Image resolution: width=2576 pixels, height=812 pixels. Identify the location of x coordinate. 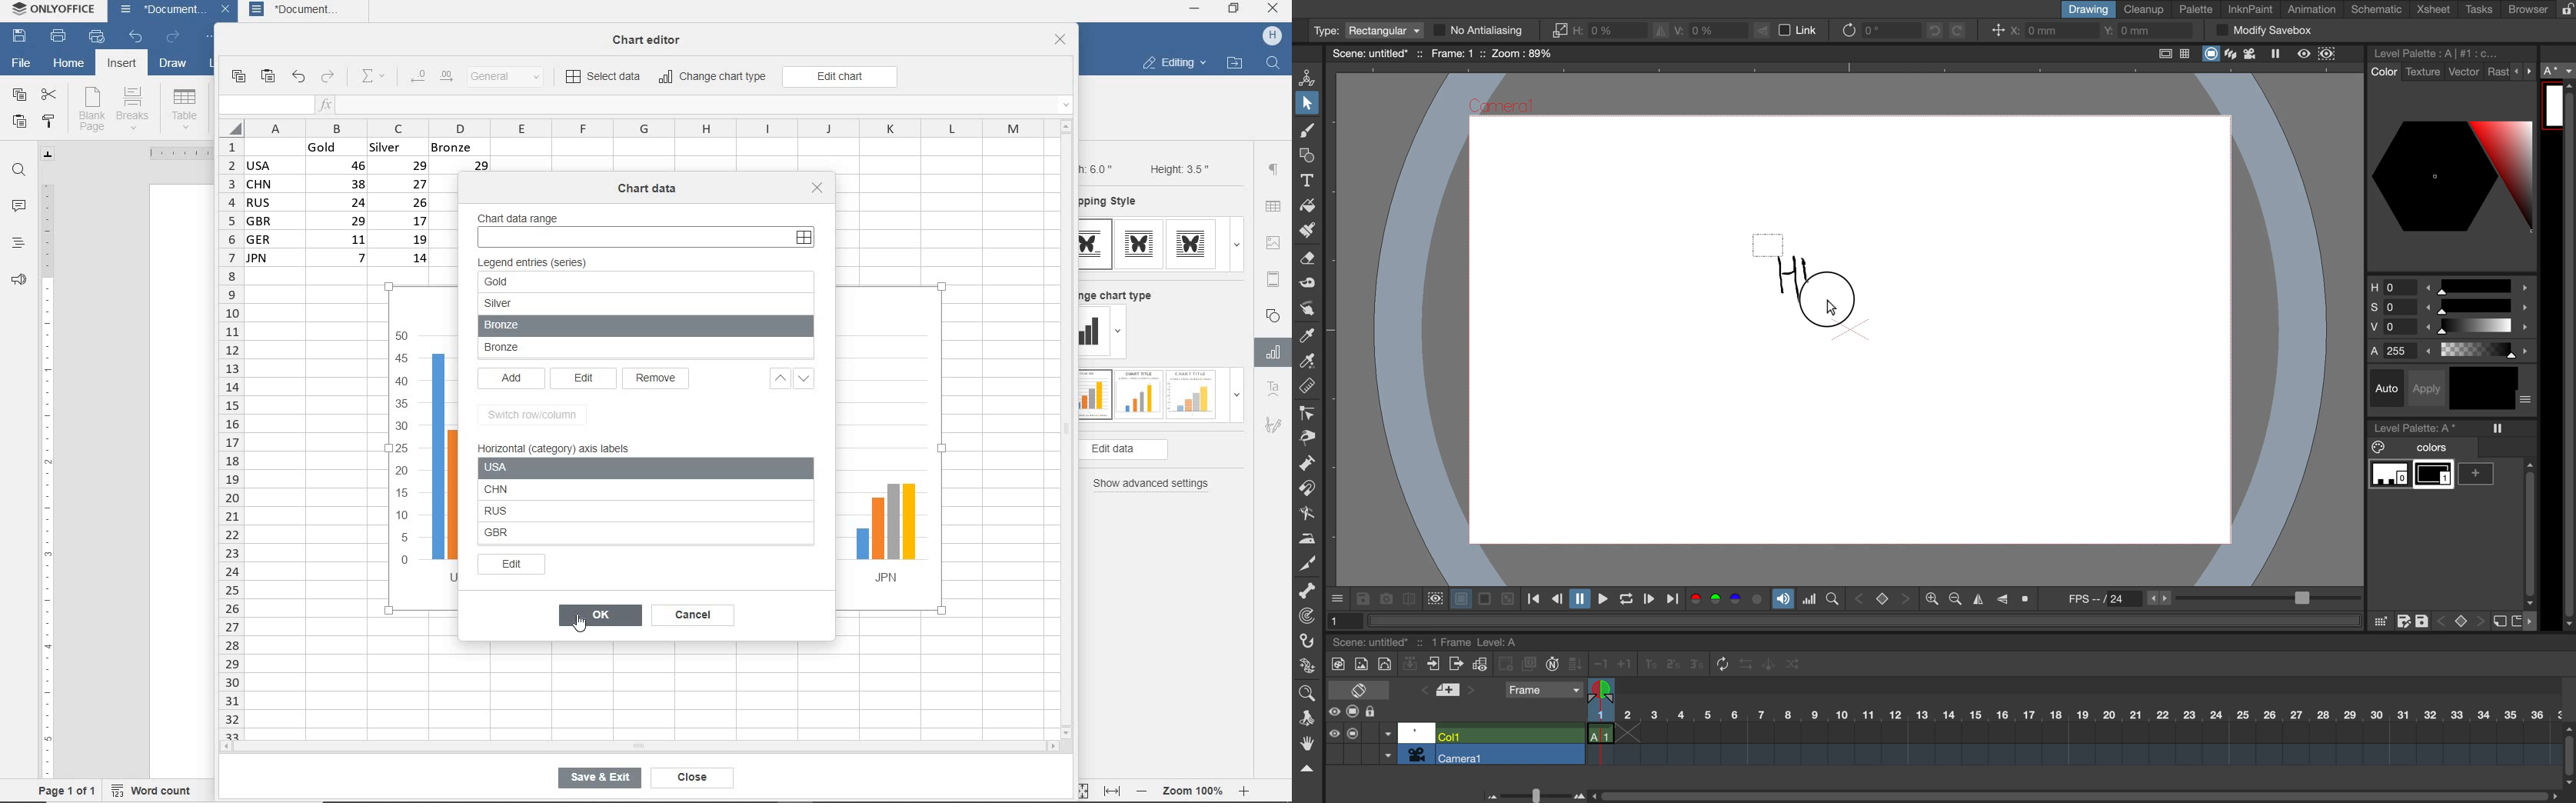
(2039, 32).